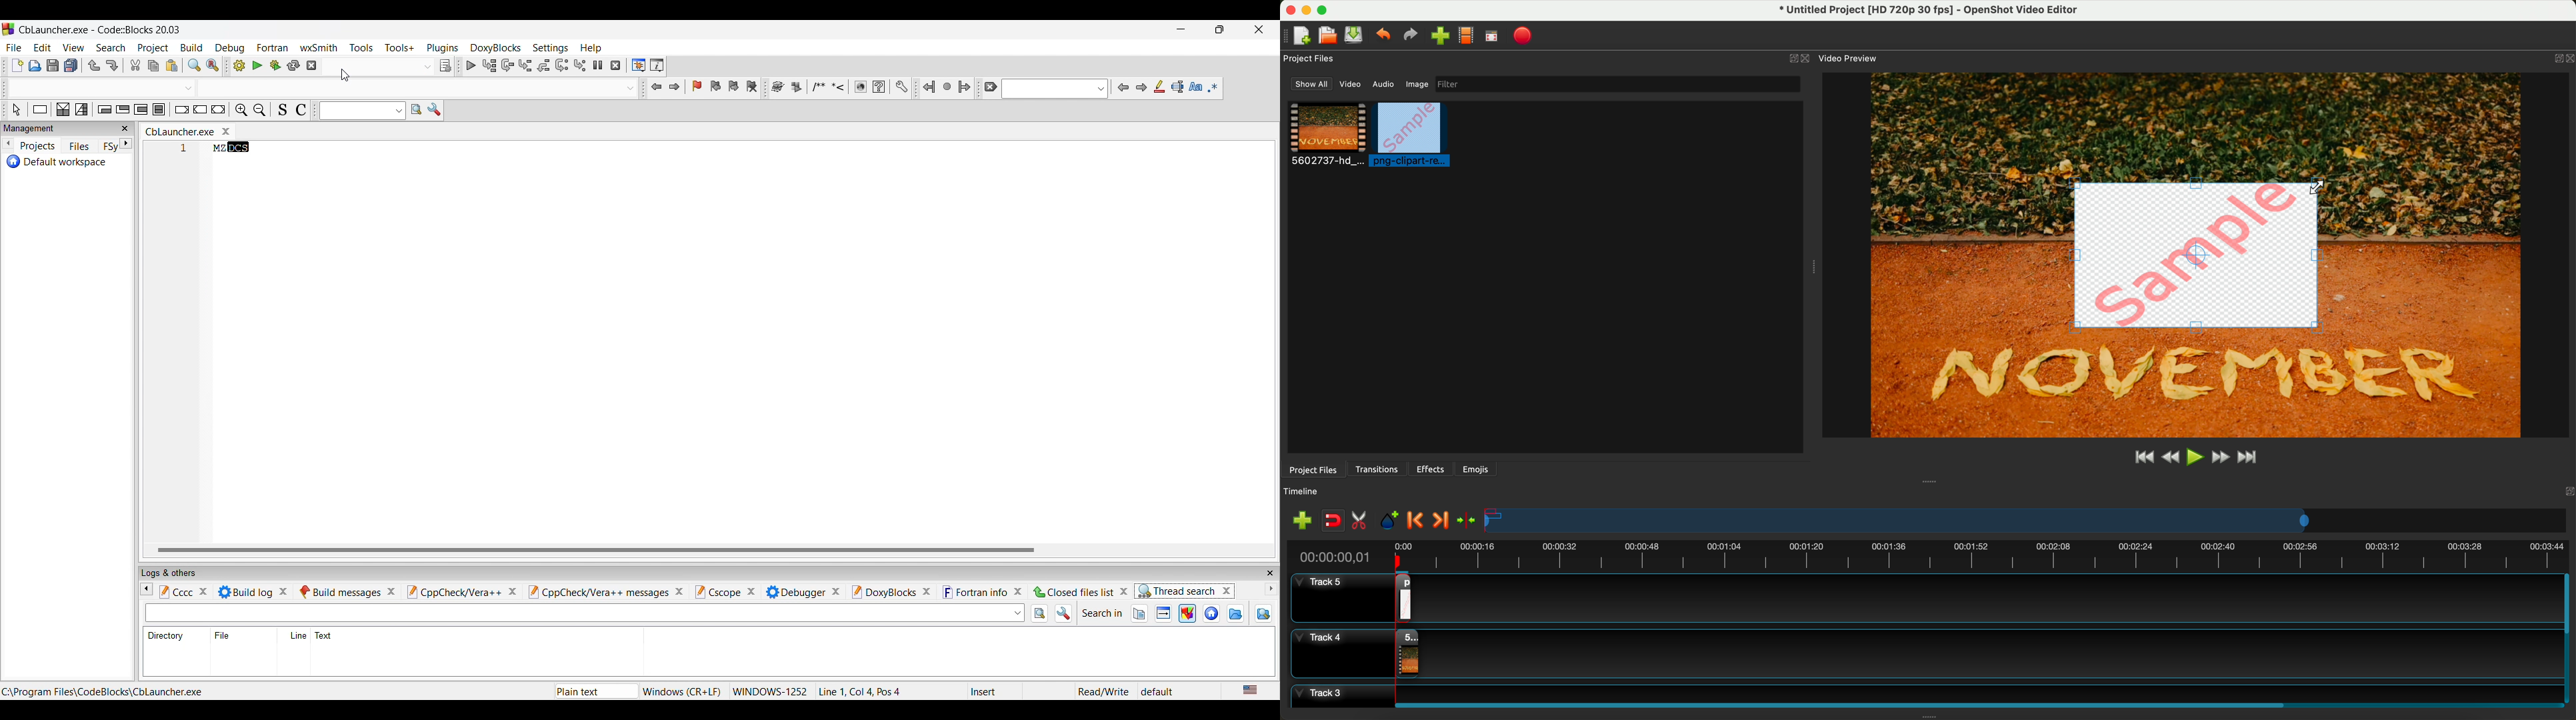  I want to click on Close closed files list, so click(1124, 591).